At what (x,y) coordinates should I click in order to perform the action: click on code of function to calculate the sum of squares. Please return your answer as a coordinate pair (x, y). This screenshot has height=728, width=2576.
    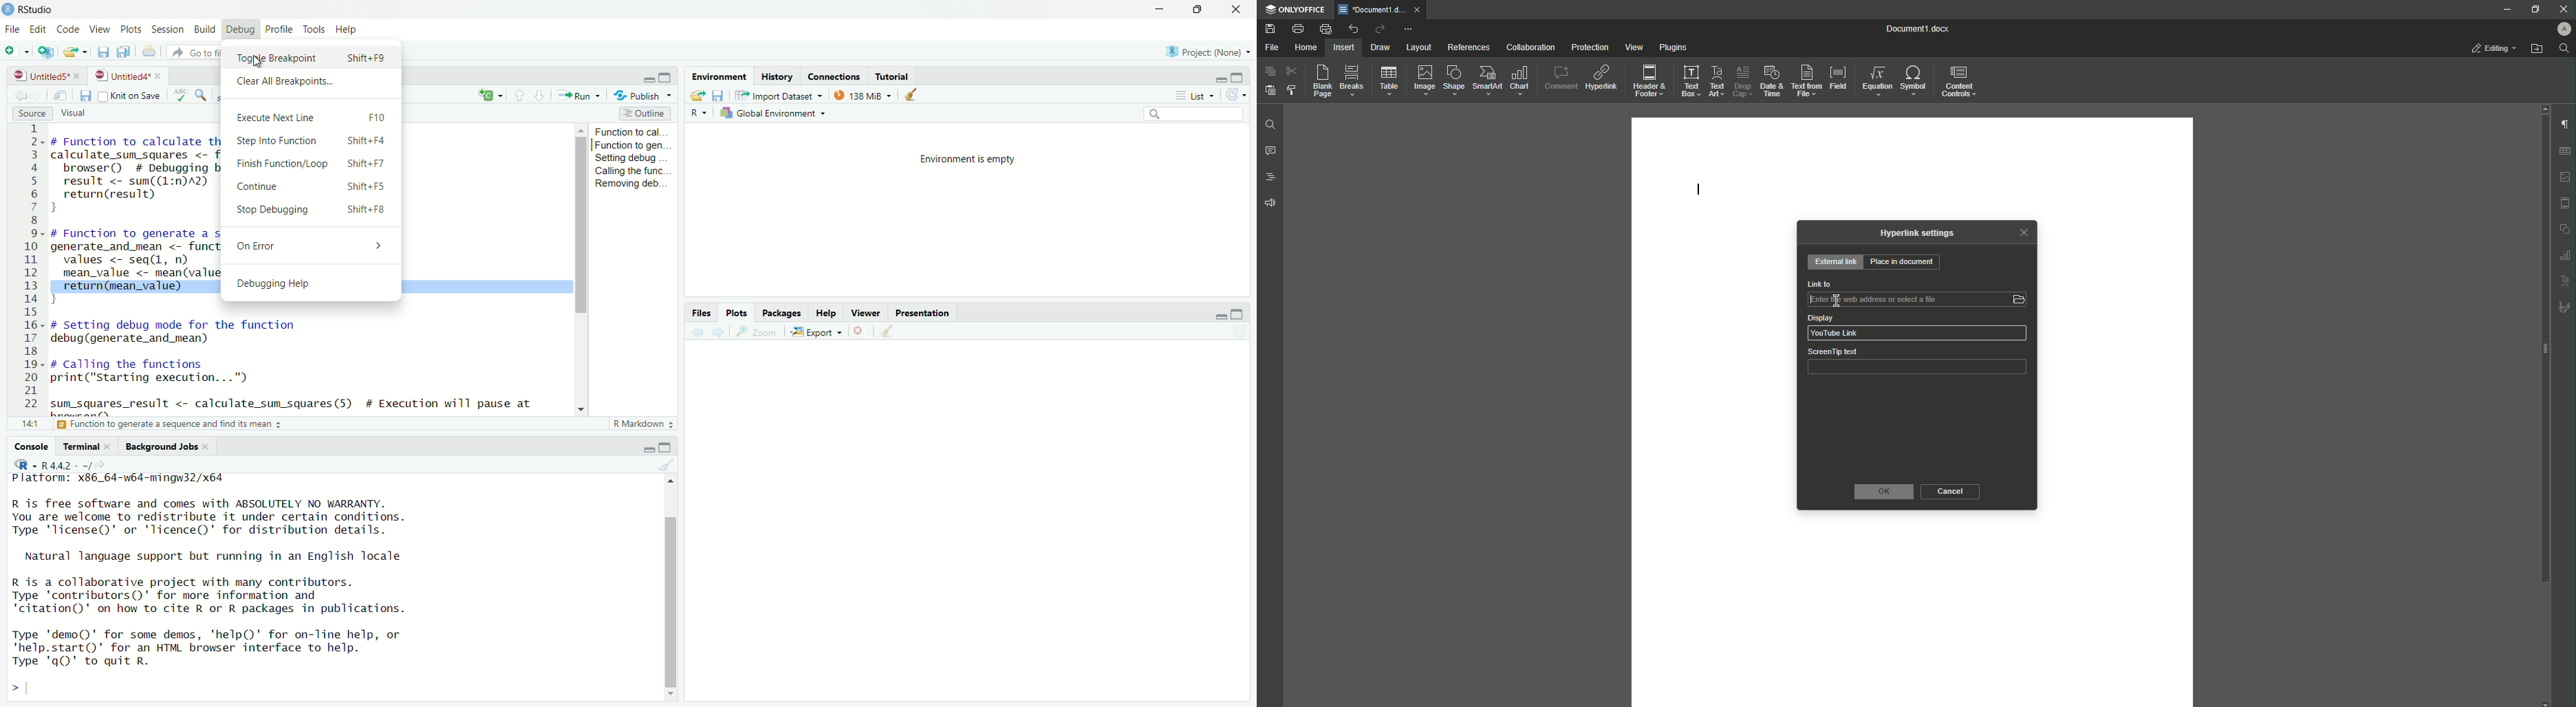
    Looking at the image, I should click on (134, 175).